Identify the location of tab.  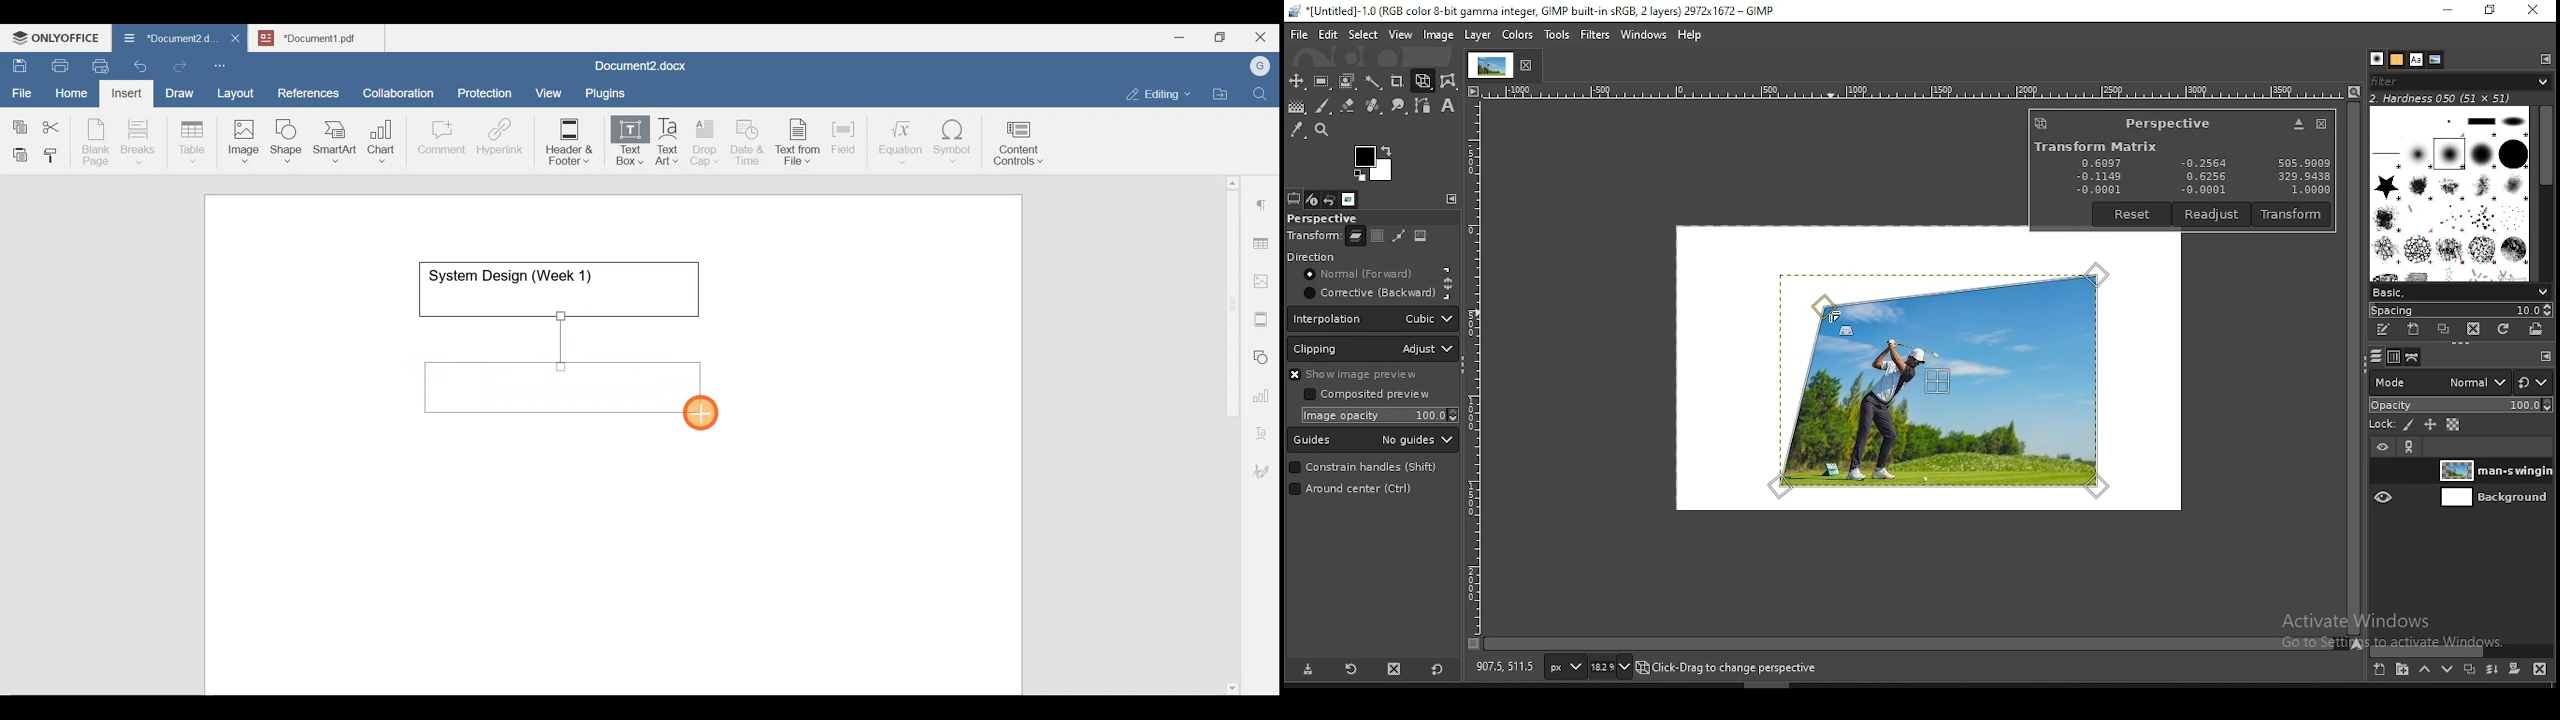
(1489, 65).